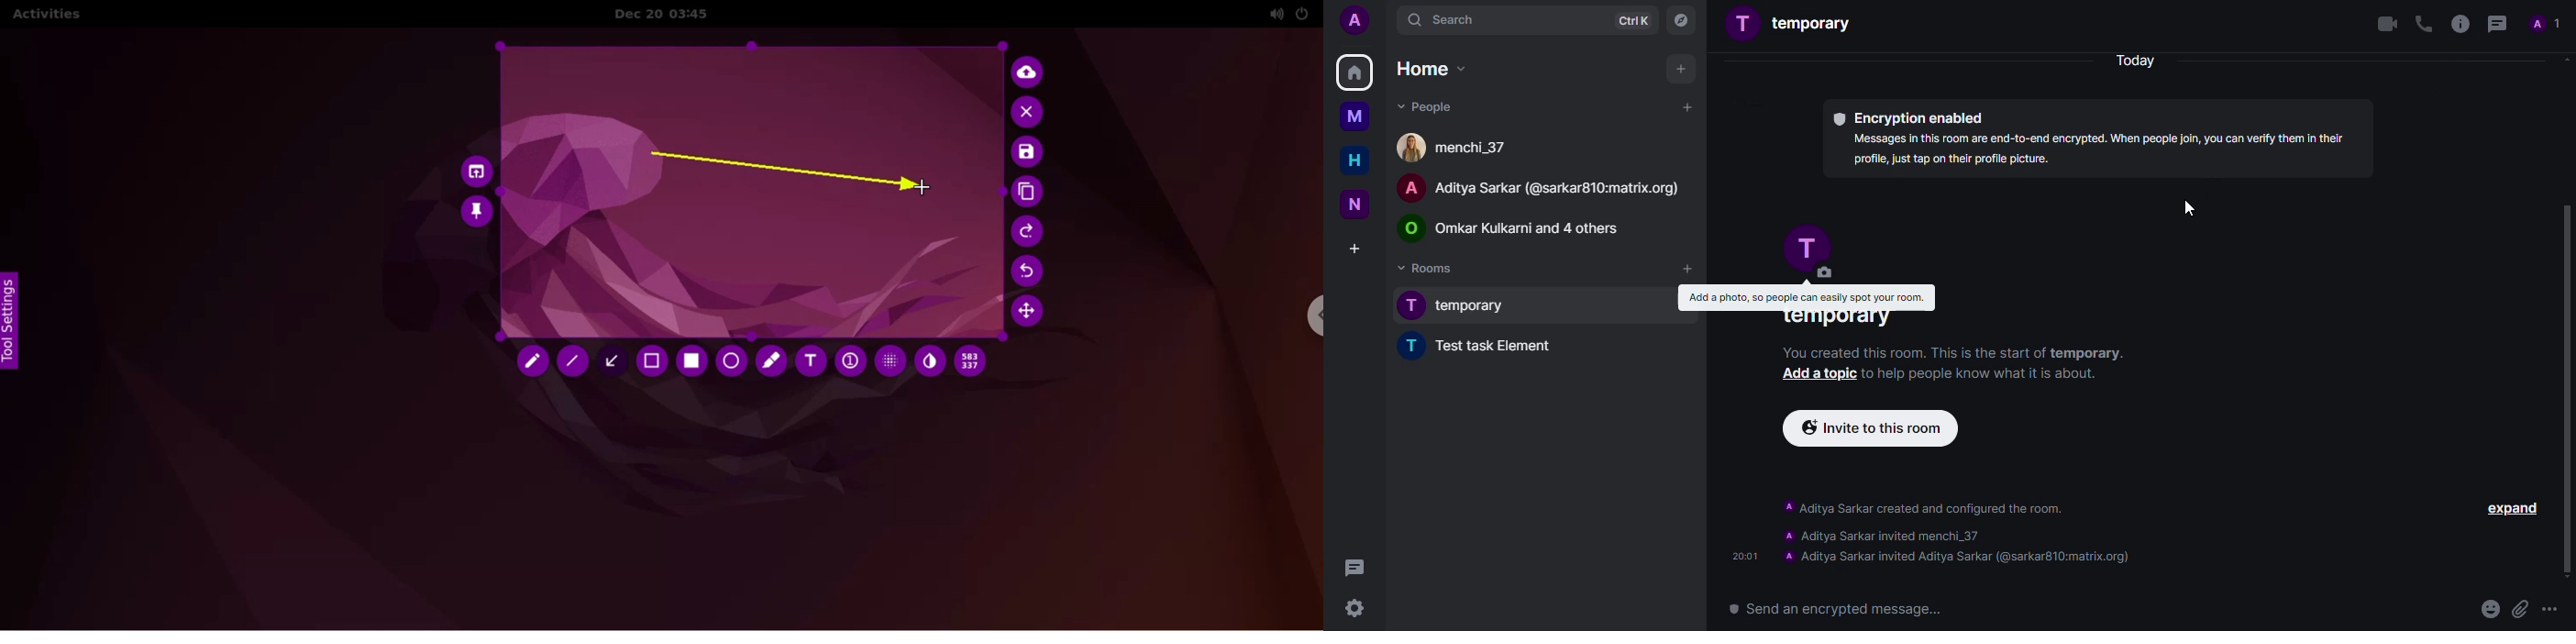  Describe the element at coordinates (2522, 610) in the screenshot. I see `attach` at that location.